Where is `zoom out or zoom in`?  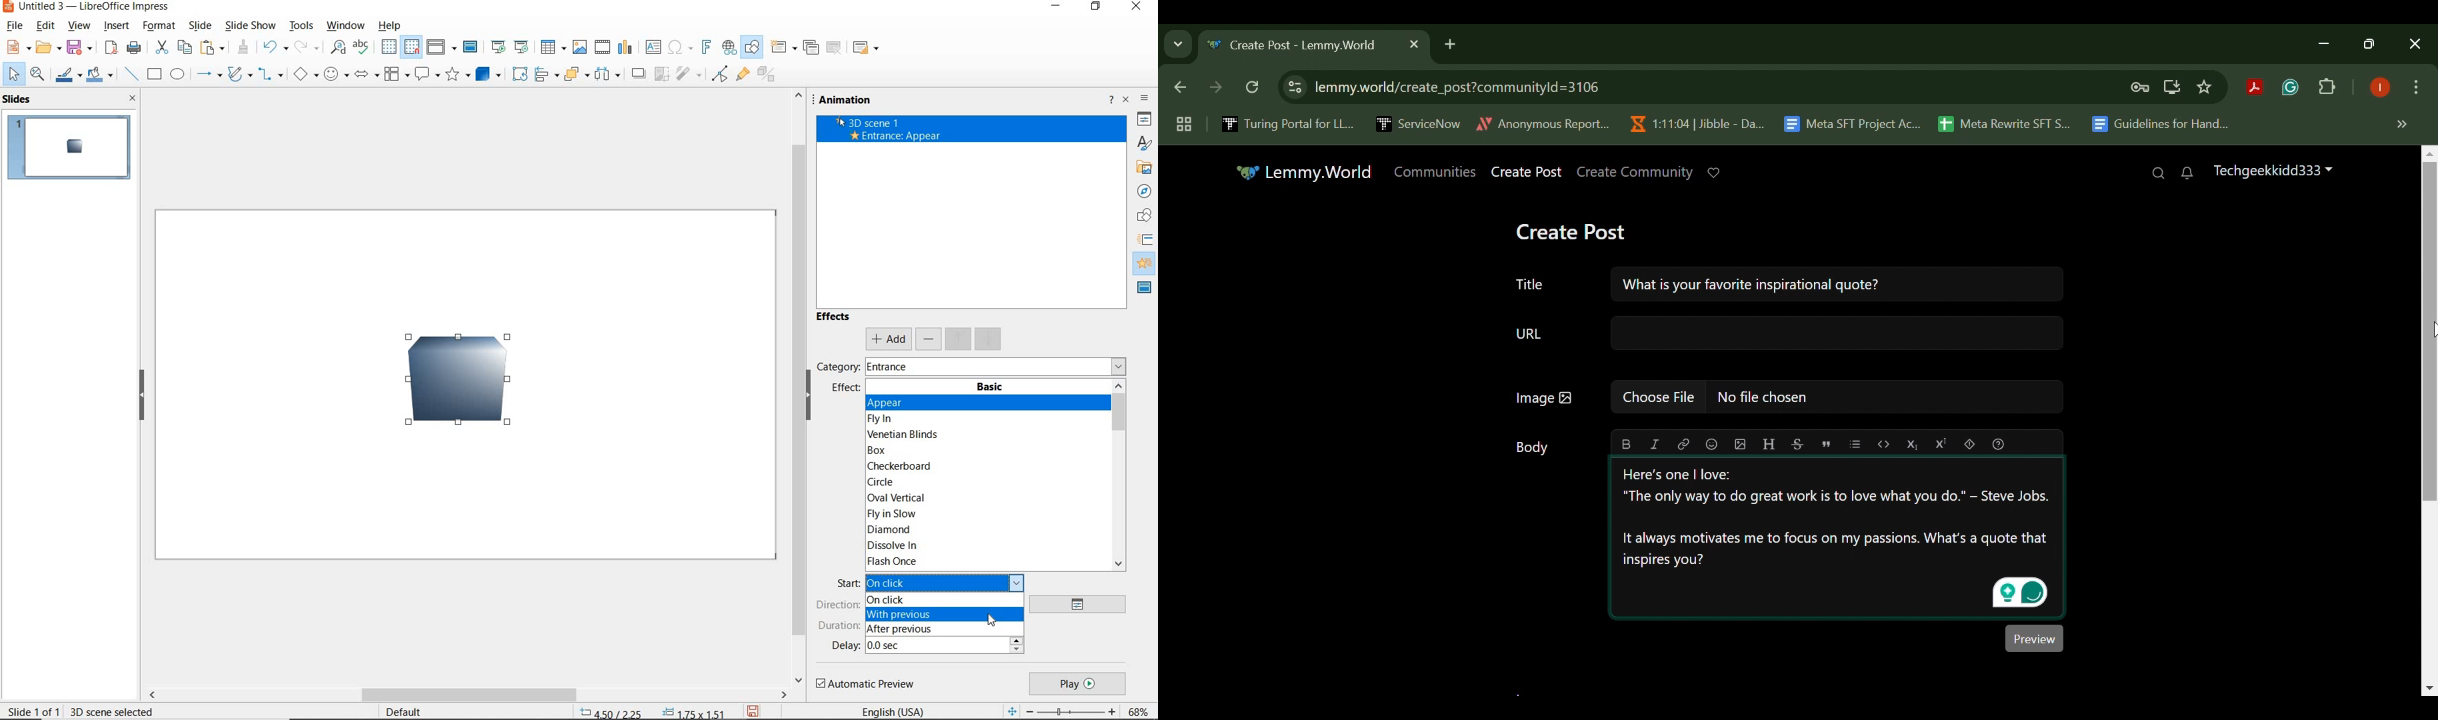 zoom out or zoom in is located at coordinates (1060, 710).